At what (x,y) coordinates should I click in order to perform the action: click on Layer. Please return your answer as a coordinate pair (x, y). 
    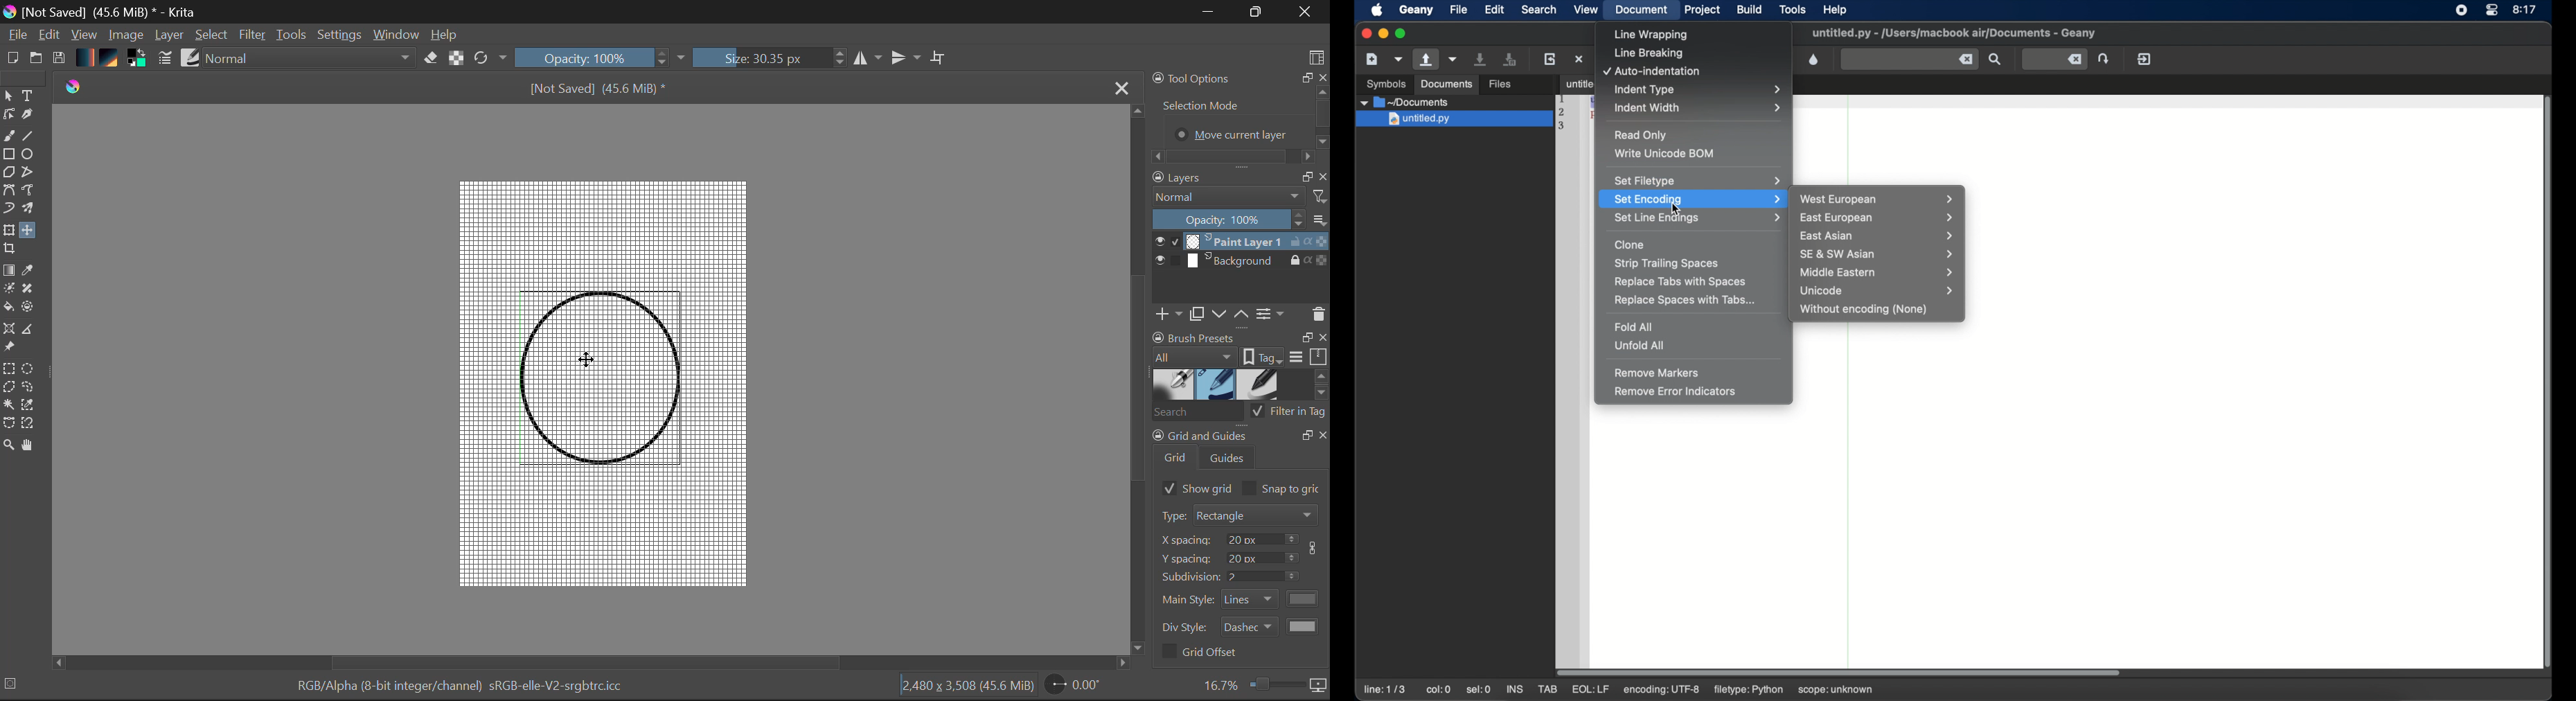
    Looking at the image, I should click on (170, 36).